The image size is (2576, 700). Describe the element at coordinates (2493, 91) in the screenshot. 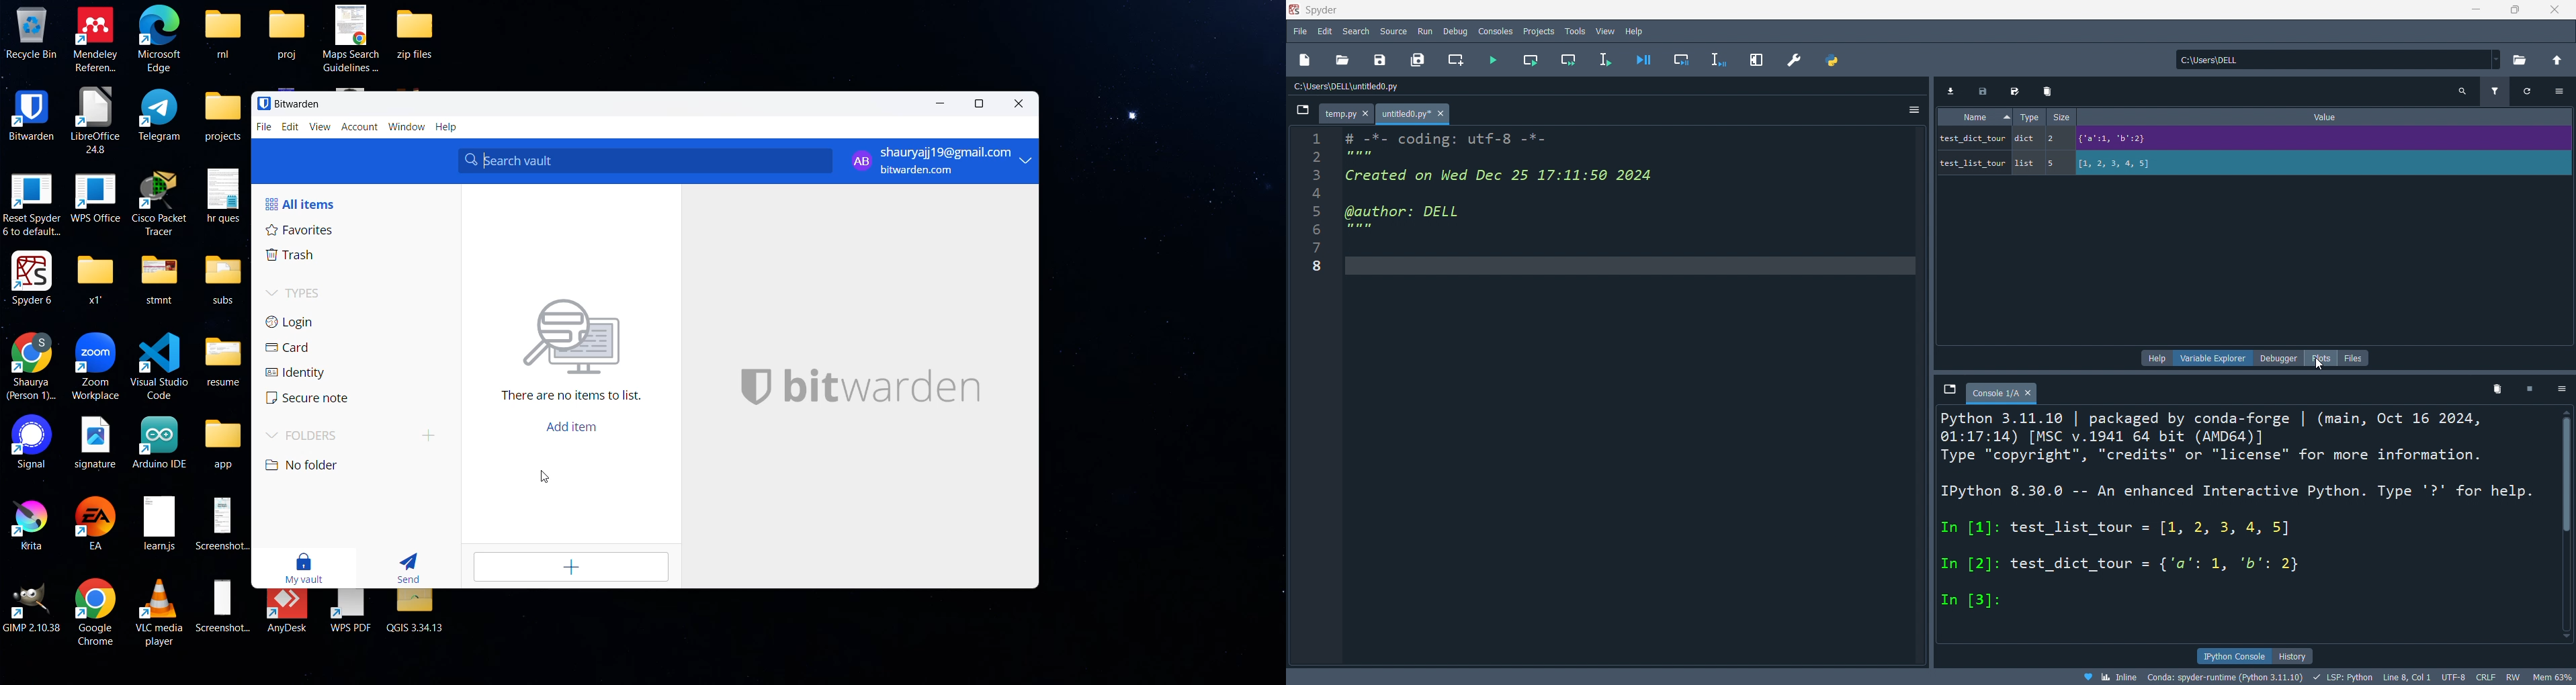

I see `filter` at that location.